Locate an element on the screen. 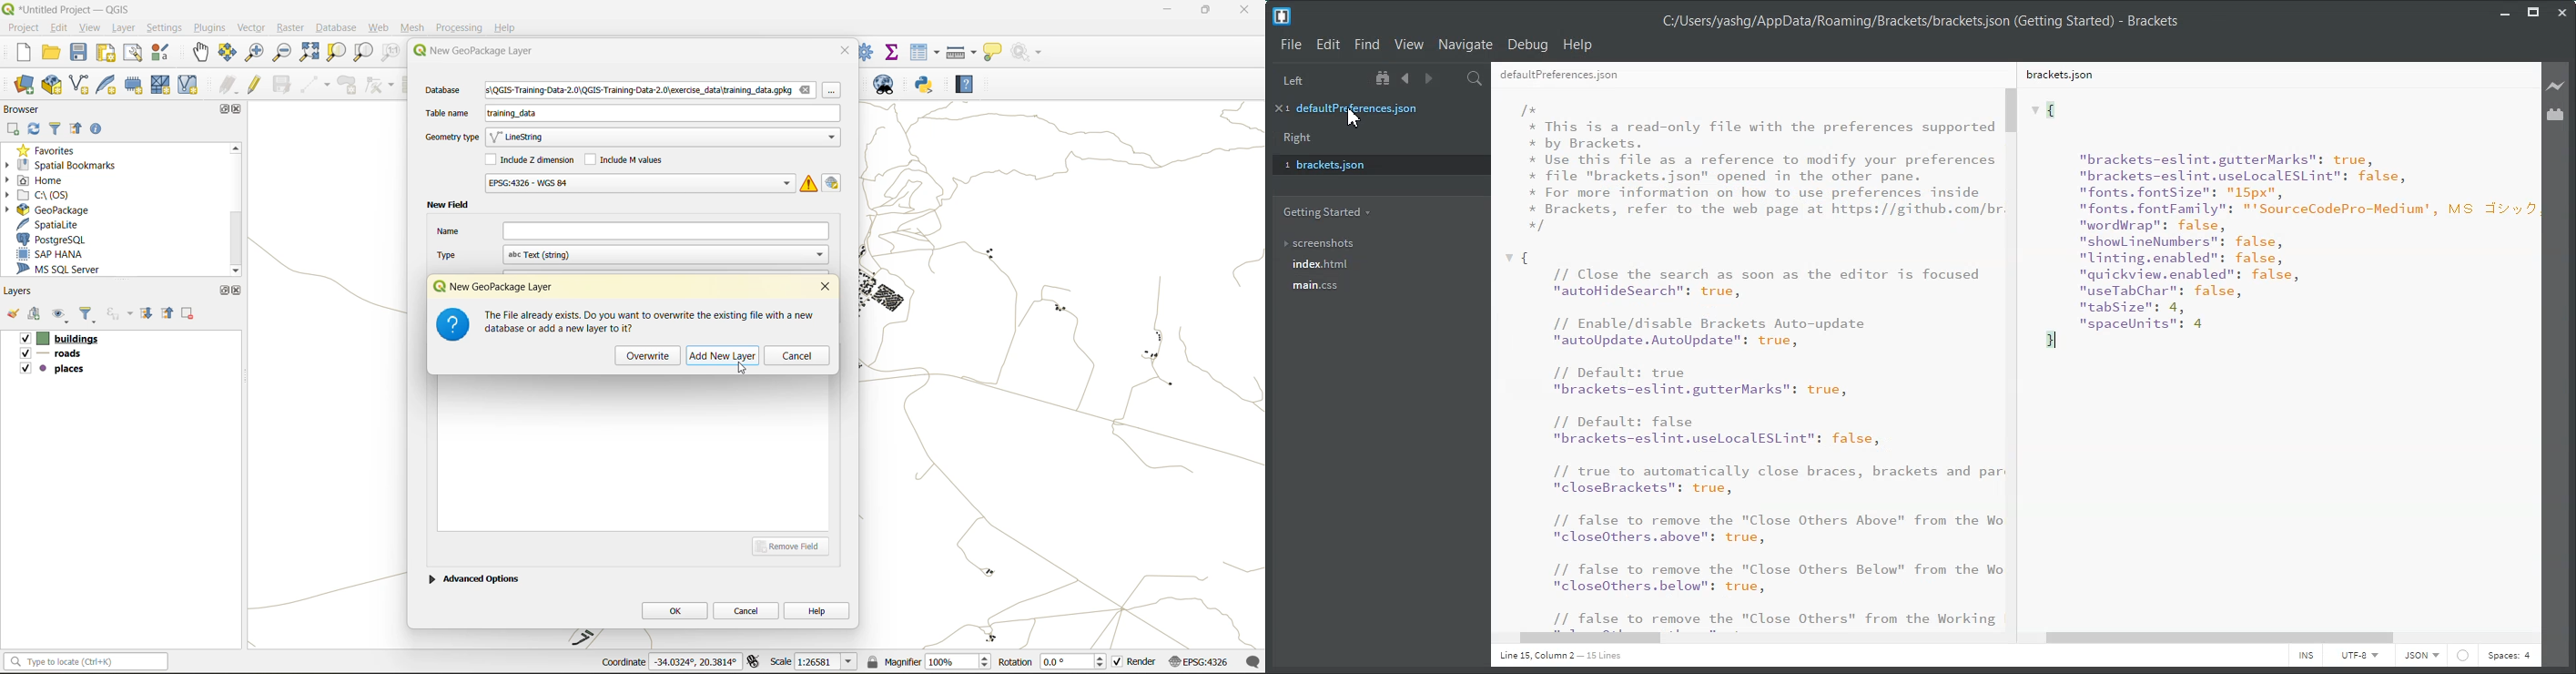 The height and width of the screenshot is (700, 2576). include z dimension is located at coordinates (532, 161).